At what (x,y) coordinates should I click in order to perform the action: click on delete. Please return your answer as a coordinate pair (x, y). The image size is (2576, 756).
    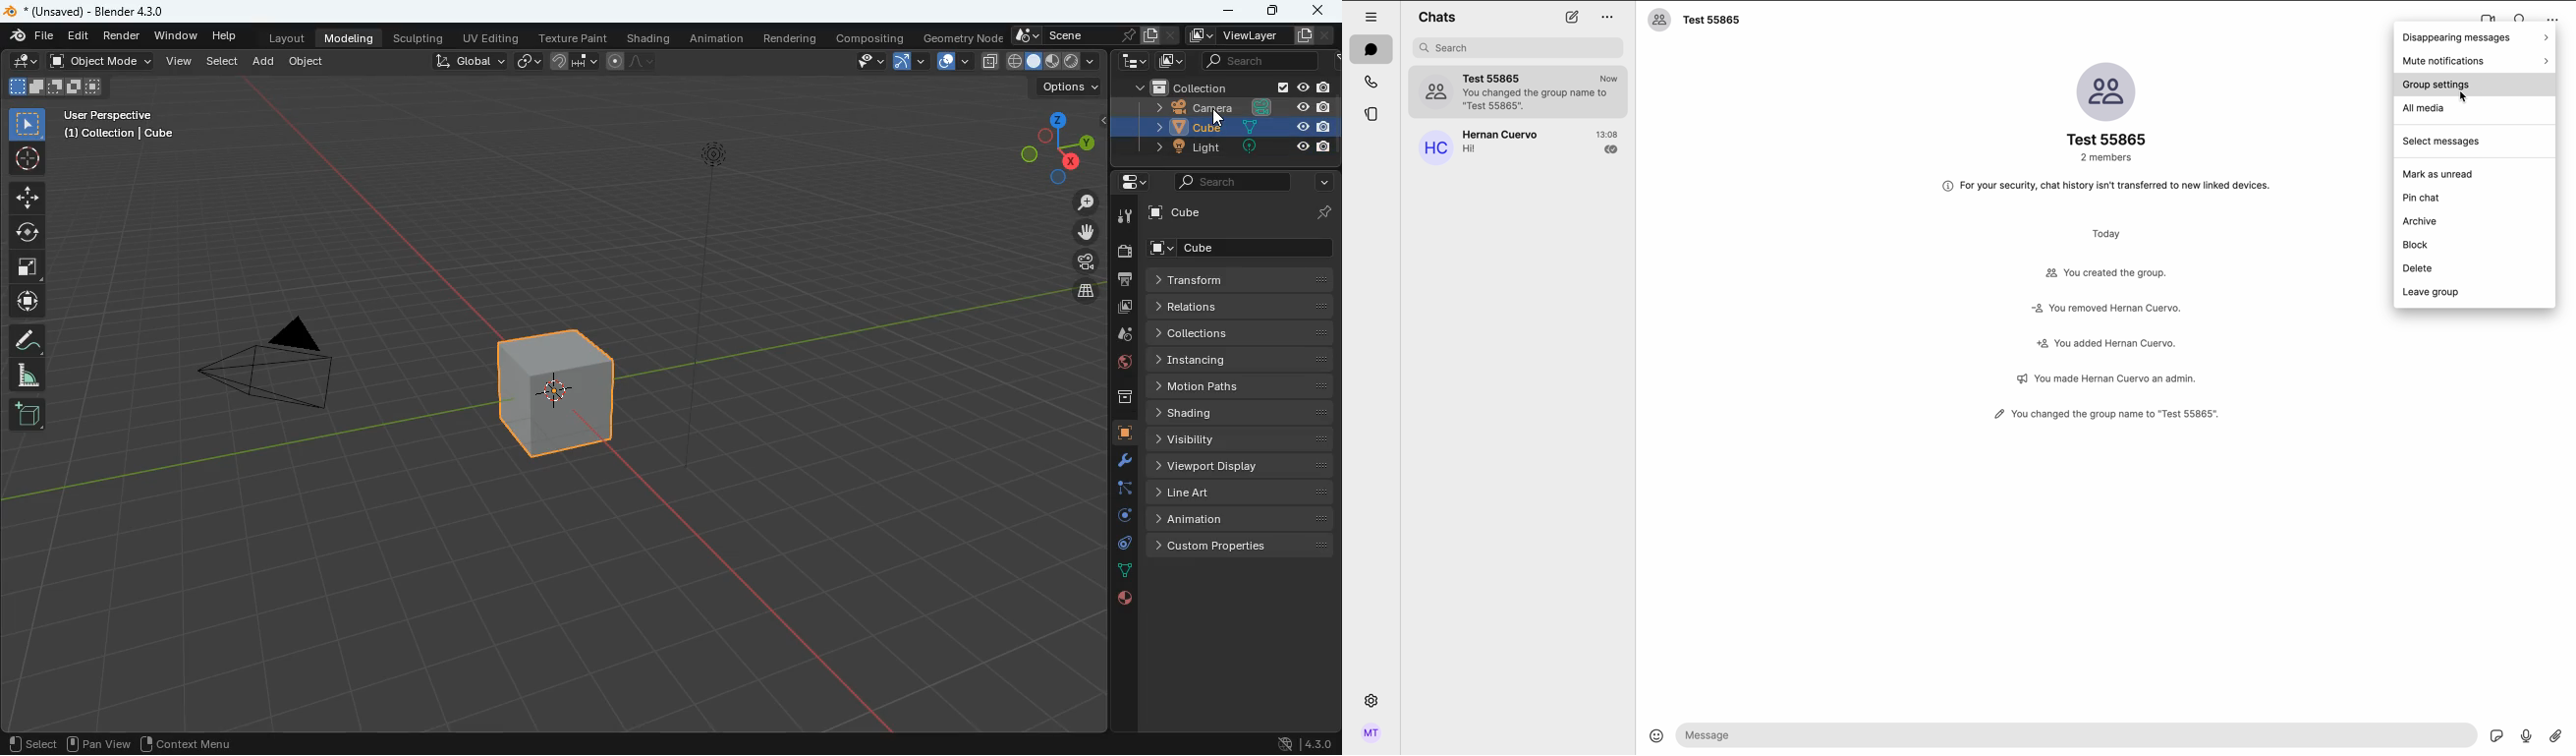
    Looking at the image, I should click on (2418, 268).